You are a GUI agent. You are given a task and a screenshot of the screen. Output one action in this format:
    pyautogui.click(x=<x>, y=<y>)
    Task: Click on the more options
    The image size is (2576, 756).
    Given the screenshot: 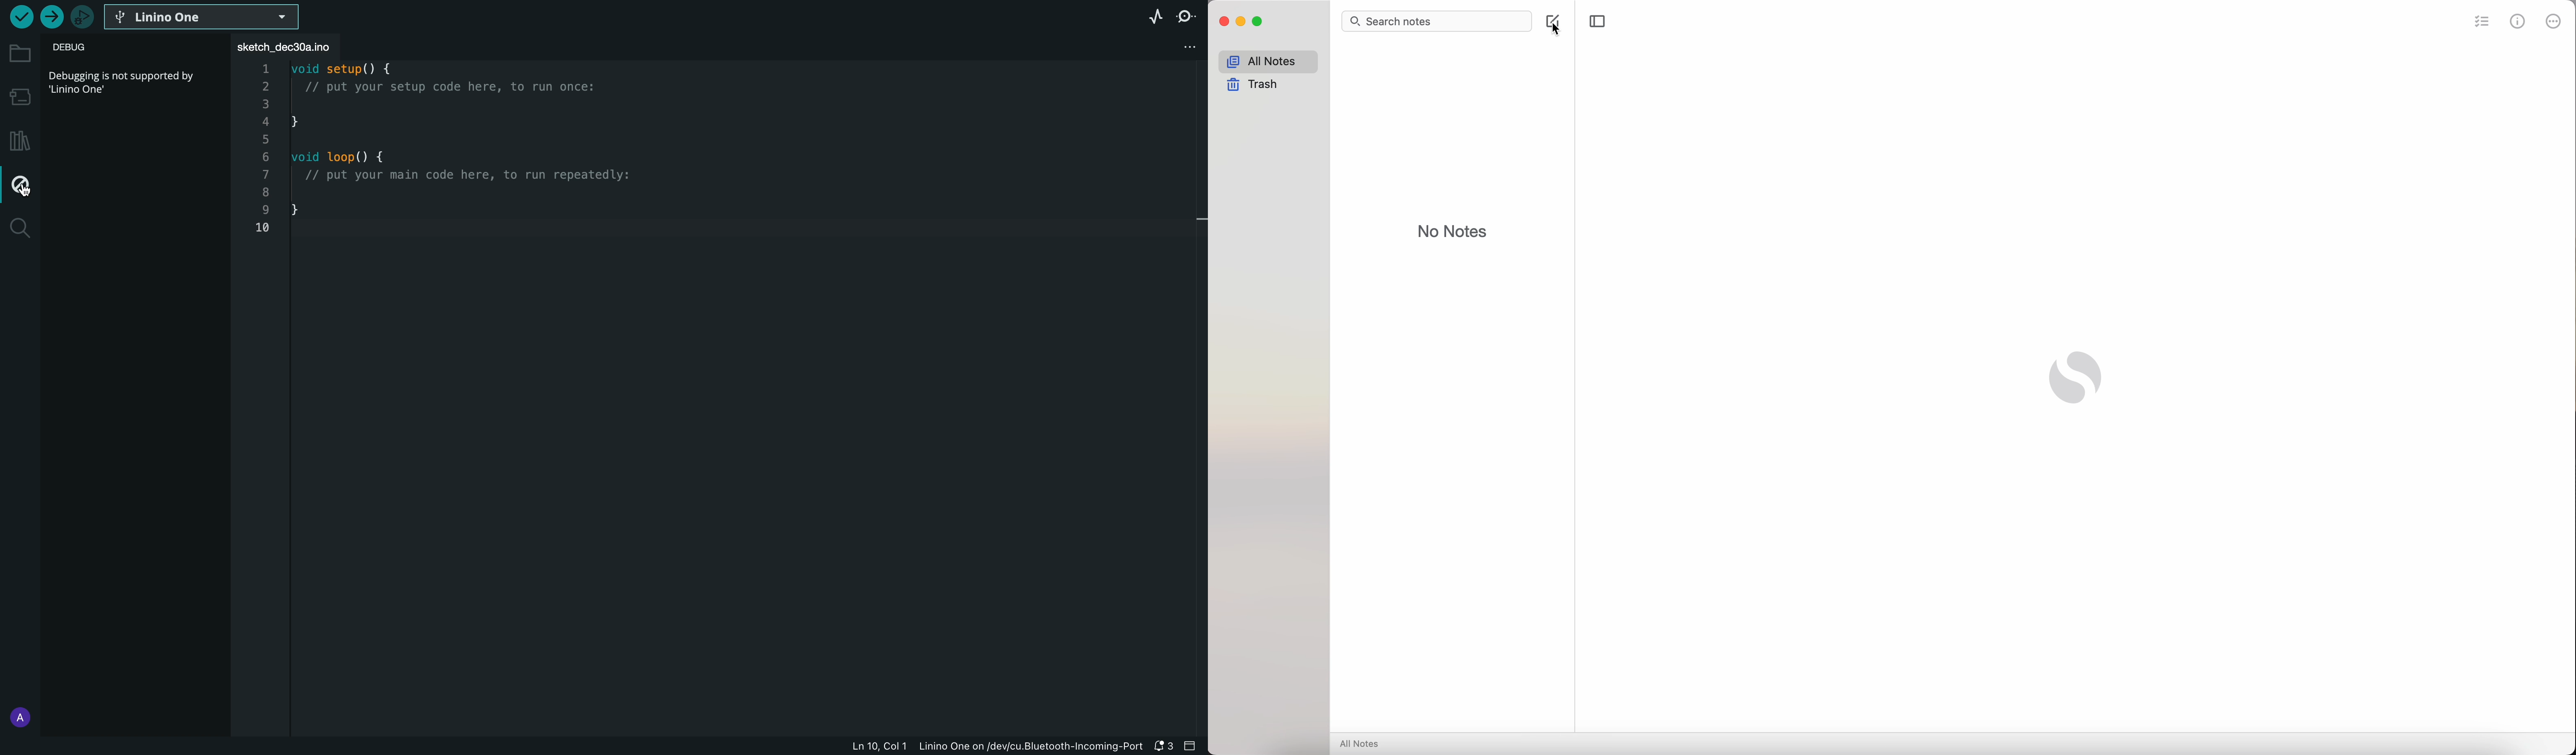 What is the action you would take?
    pyautogui.click(x=2552, y=22)
    